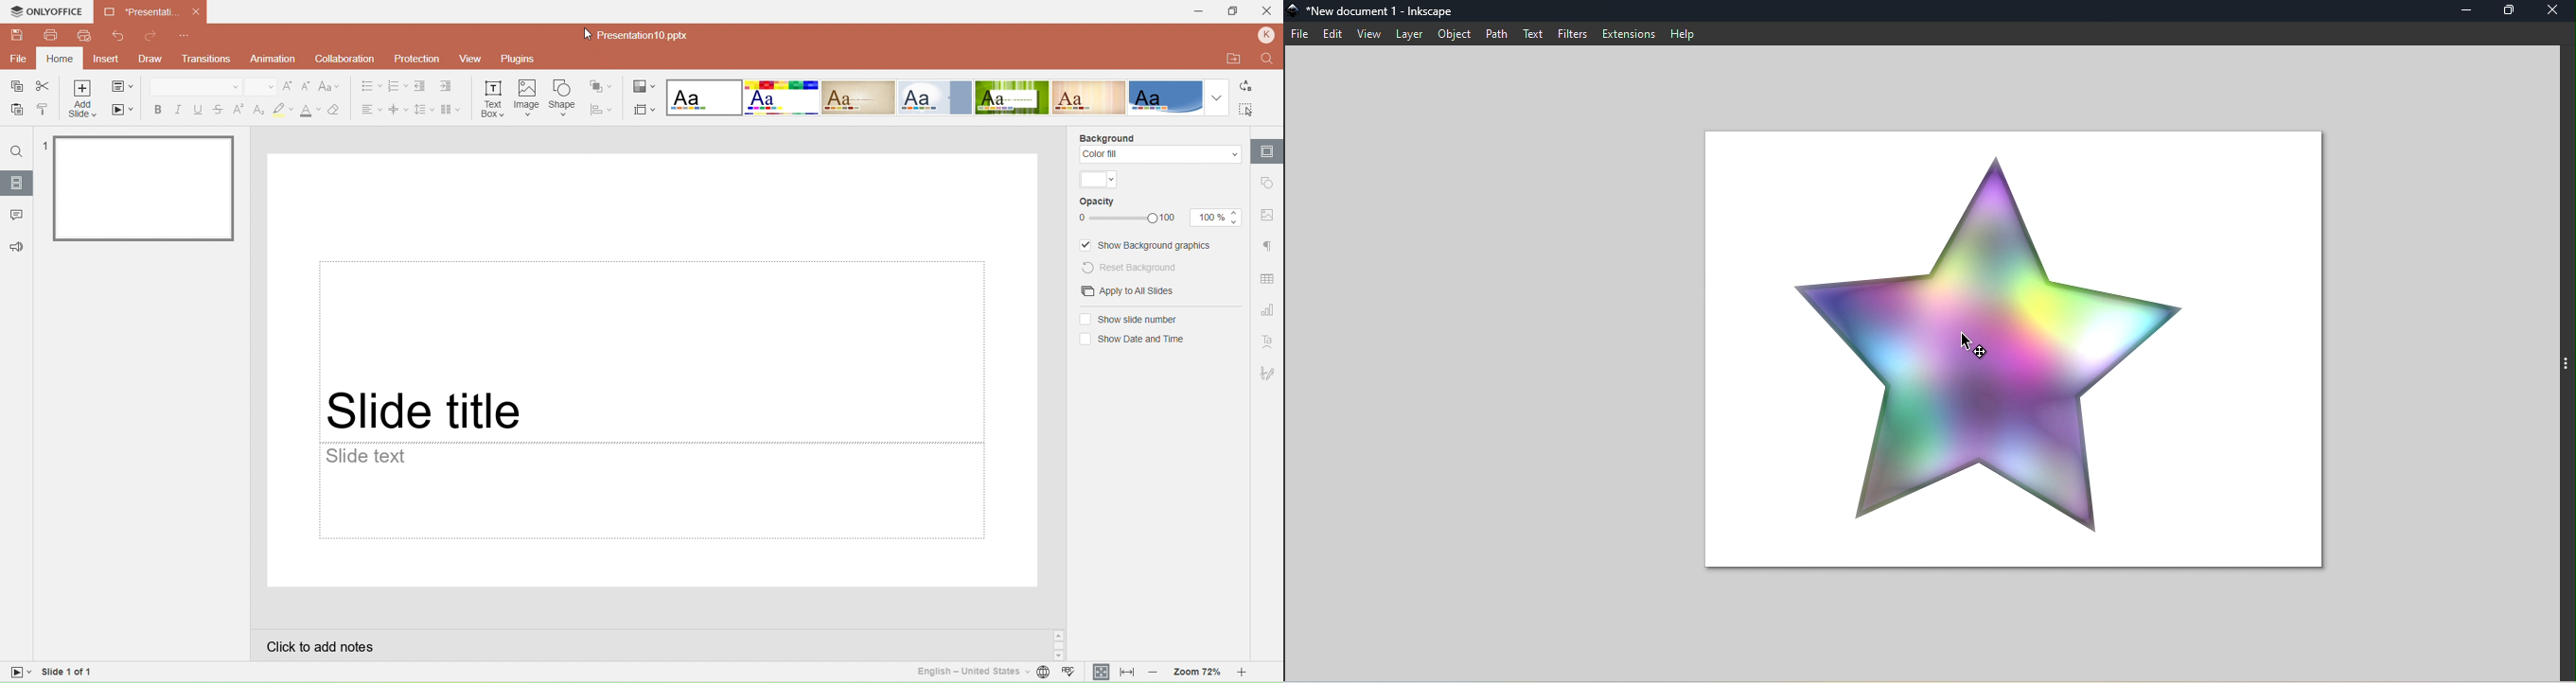  What do you see at coordinates (152, 12) in the screenshot?
I see `Presentation` at bounding box center [152, 12].